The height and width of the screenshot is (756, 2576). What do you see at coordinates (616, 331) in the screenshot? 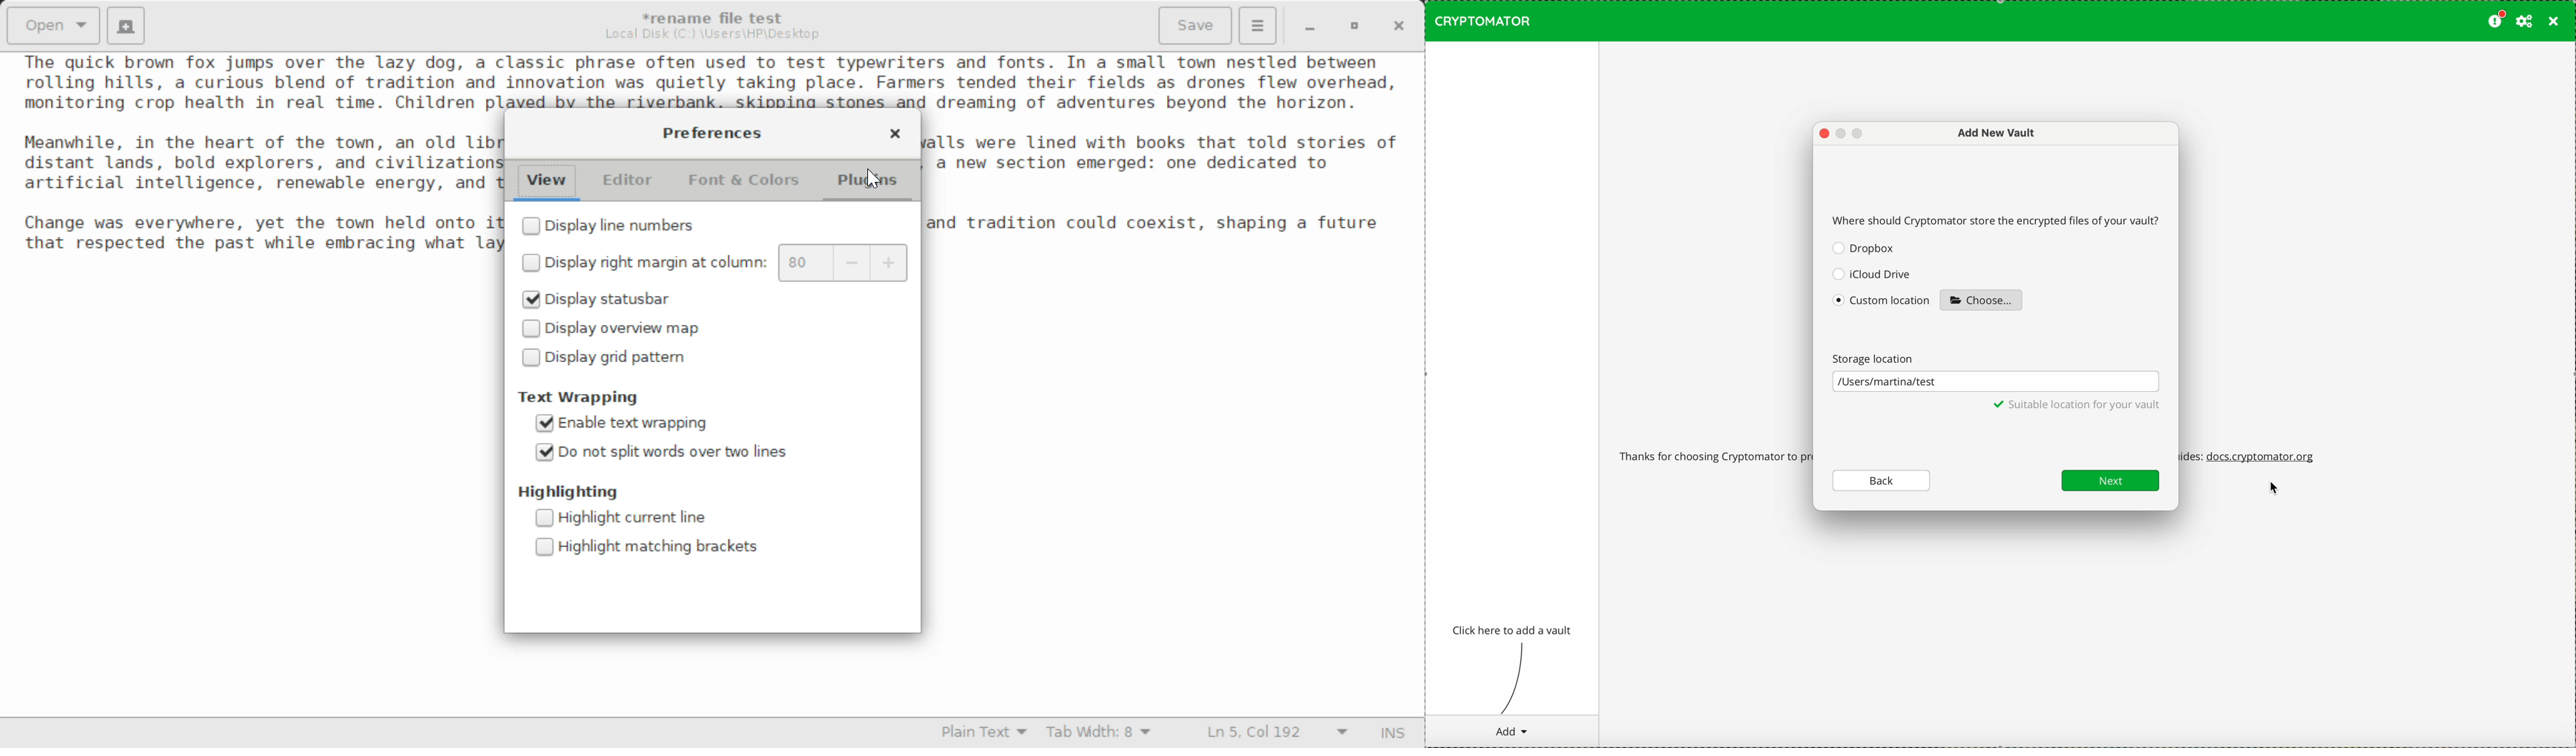
I see `Display overview map` at bounding box center [616, 331].